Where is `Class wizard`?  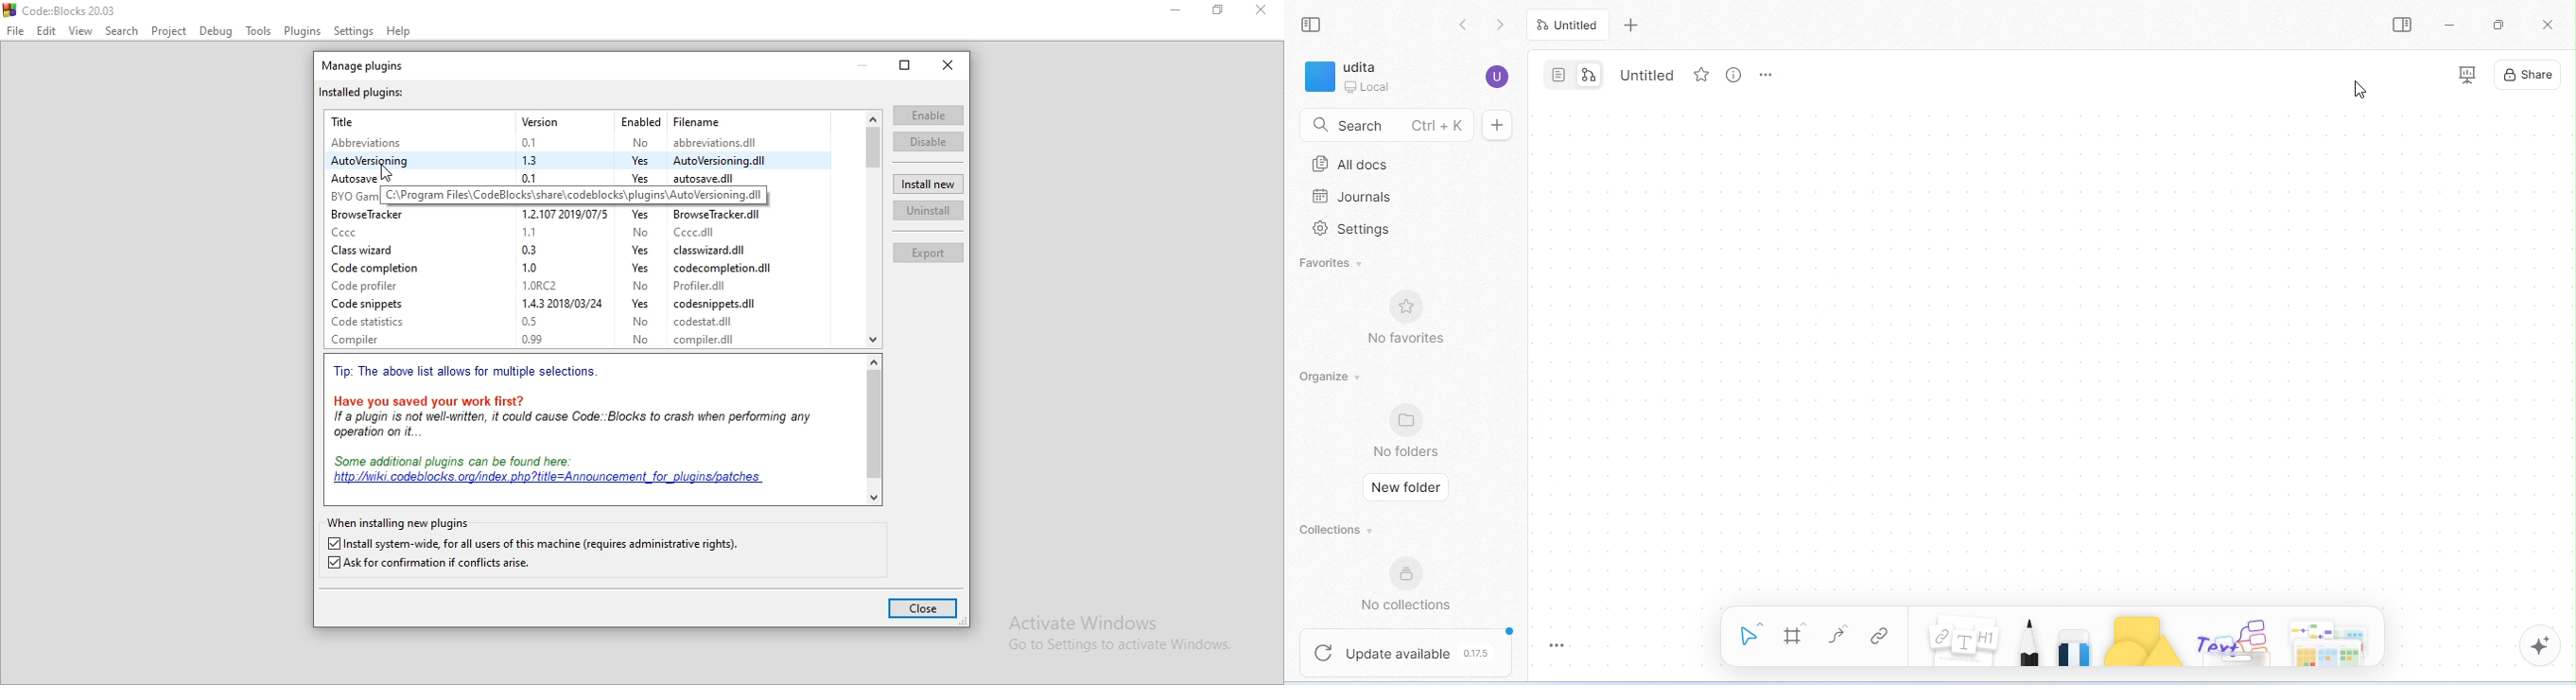 Class wizard is located at coordinates (372, 250).